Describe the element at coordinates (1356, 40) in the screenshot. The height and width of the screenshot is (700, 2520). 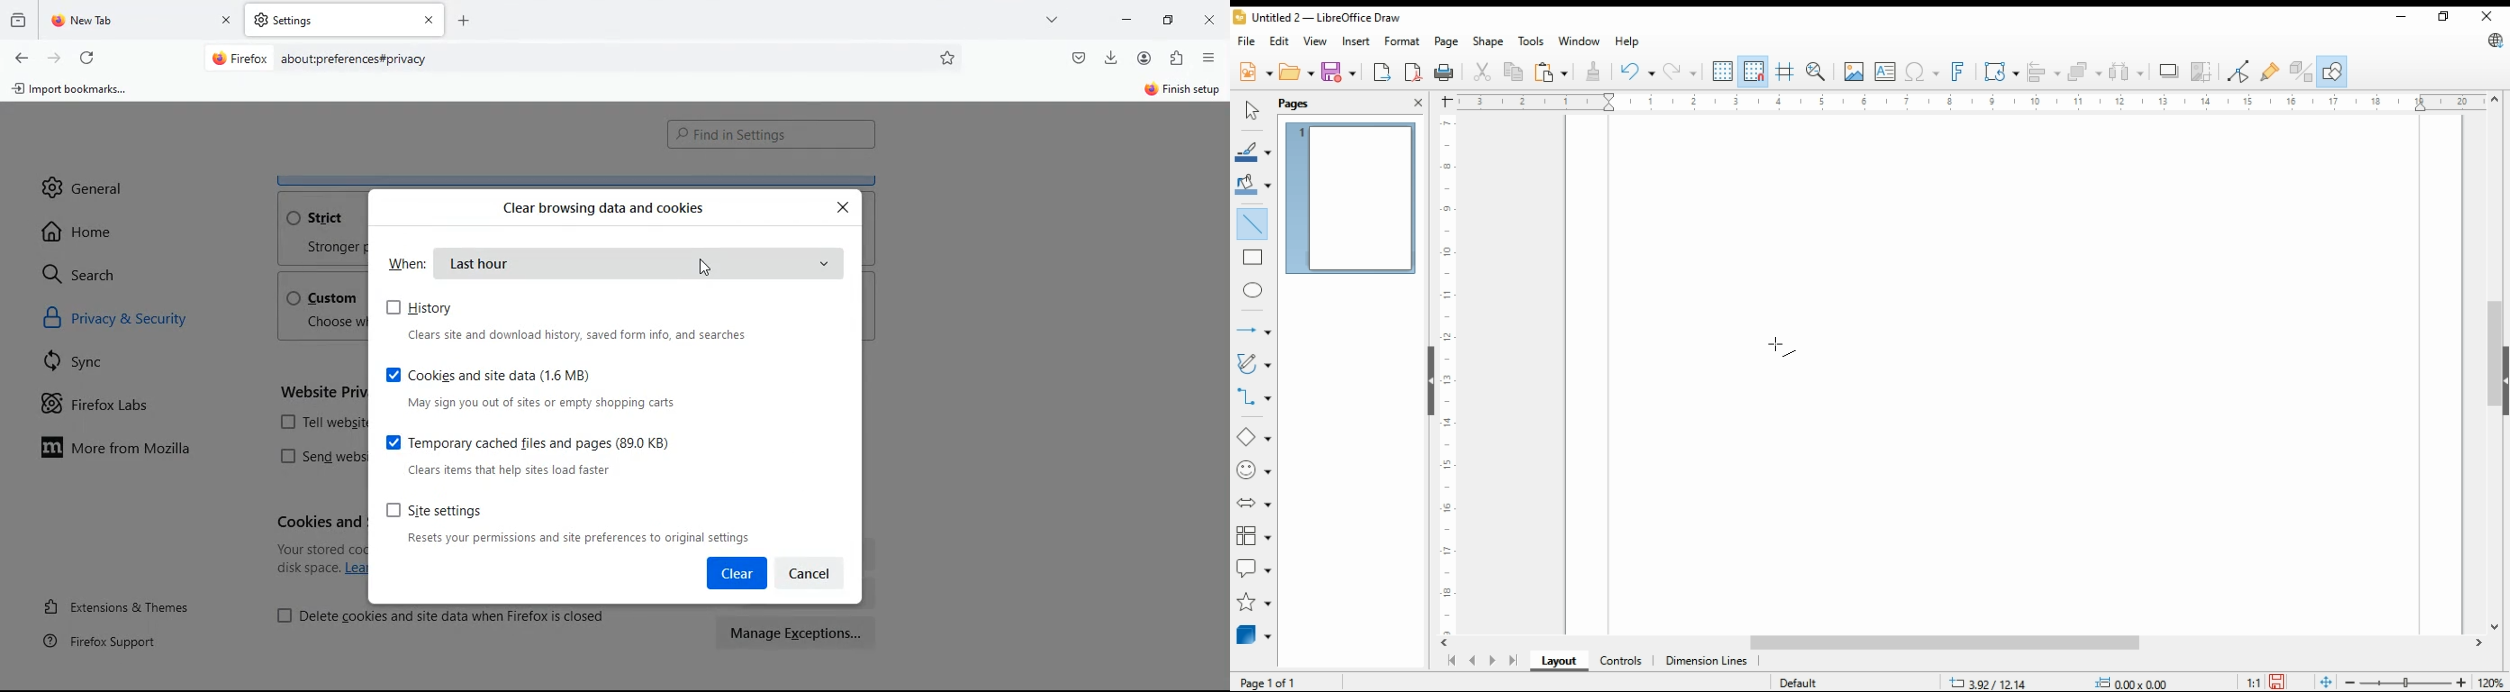
I see `insert` at that location.